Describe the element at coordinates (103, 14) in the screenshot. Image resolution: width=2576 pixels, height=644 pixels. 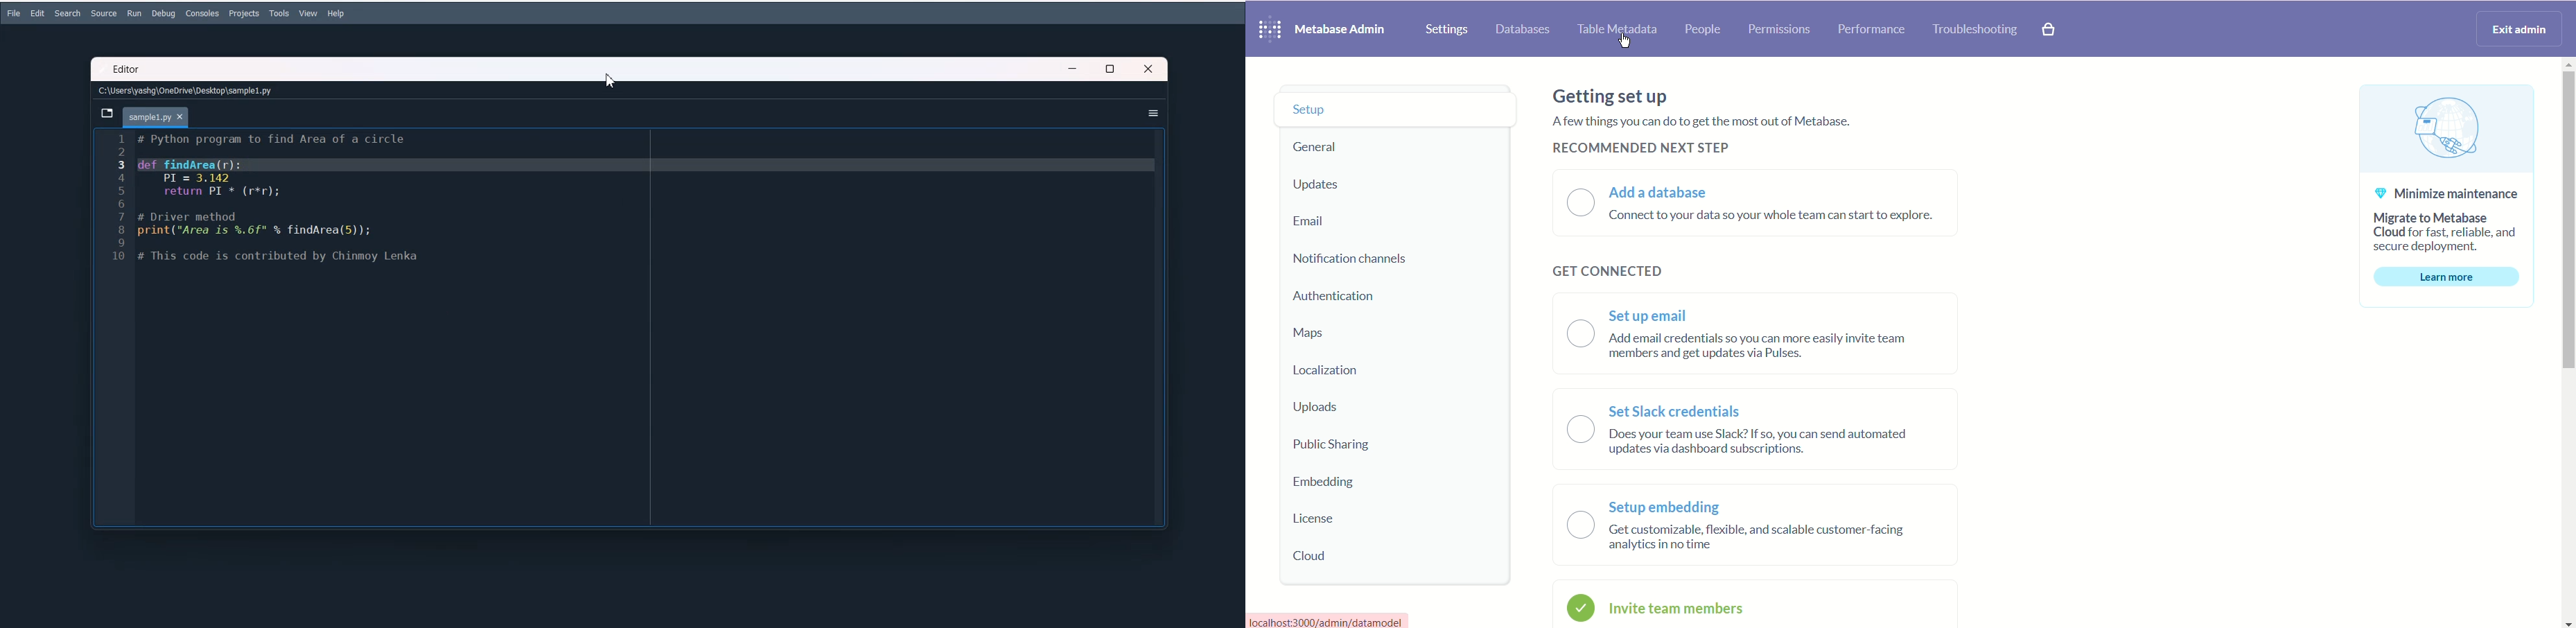
I see `Source` at that location.